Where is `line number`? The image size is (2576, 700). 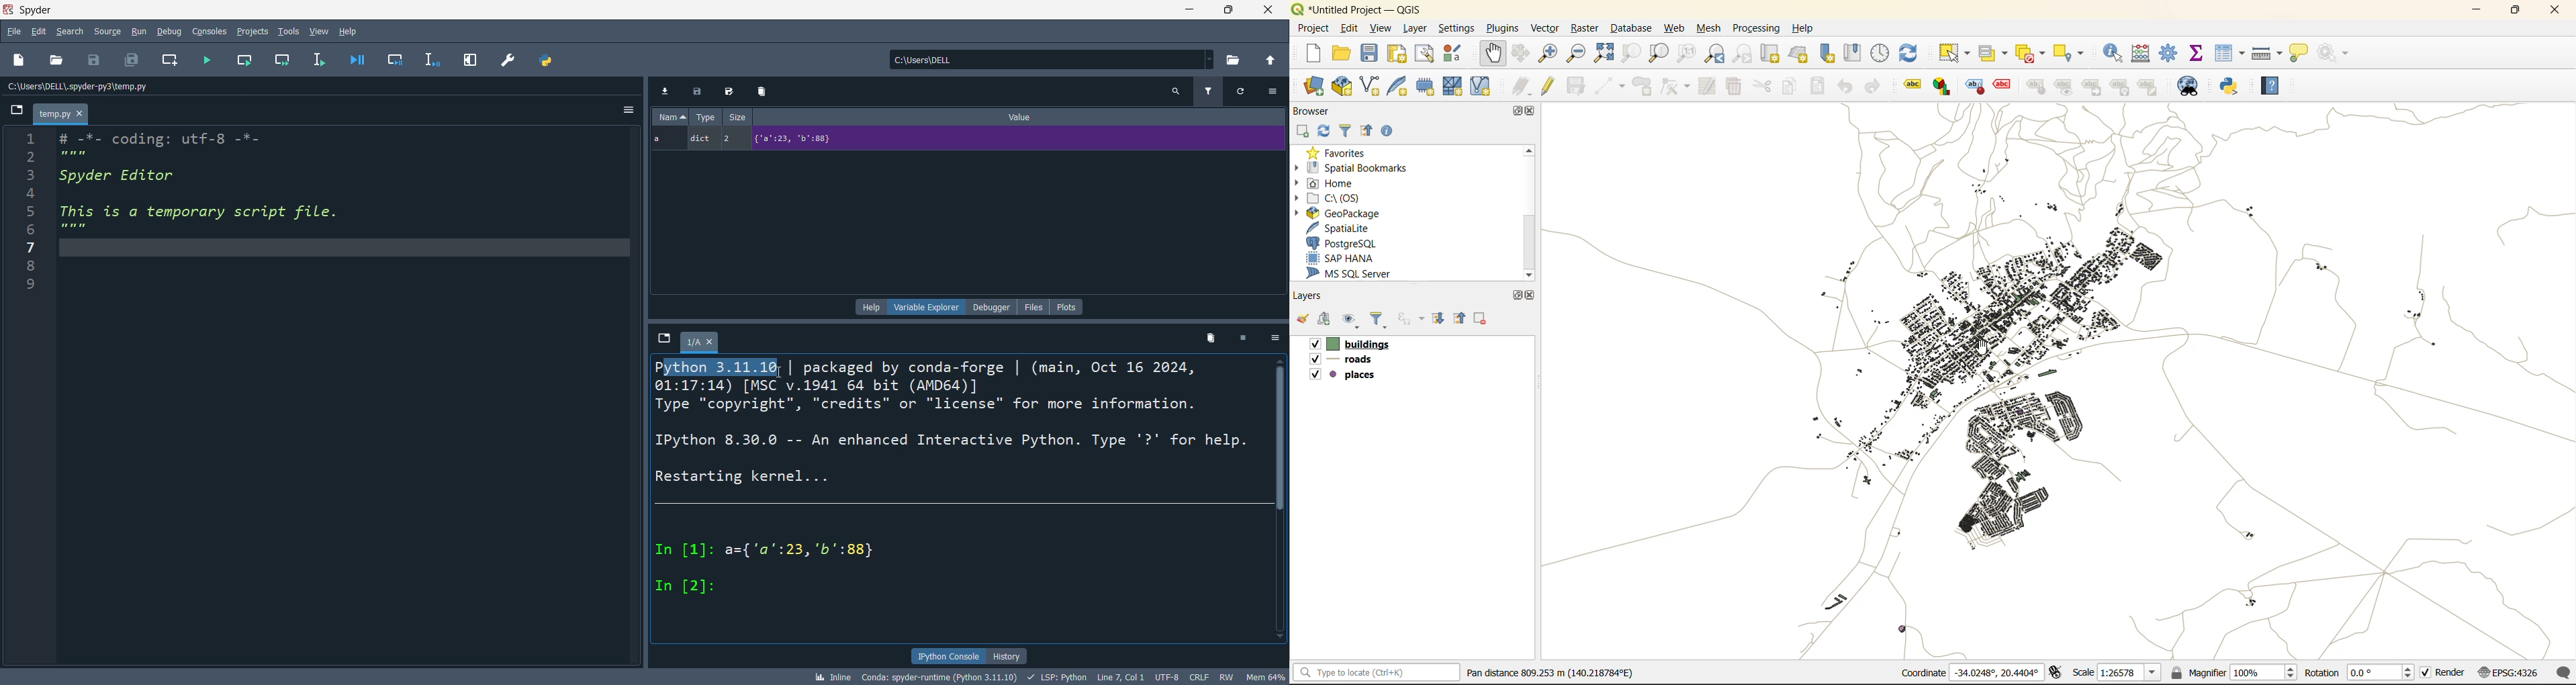
line number is located at coordinates (27, 396).